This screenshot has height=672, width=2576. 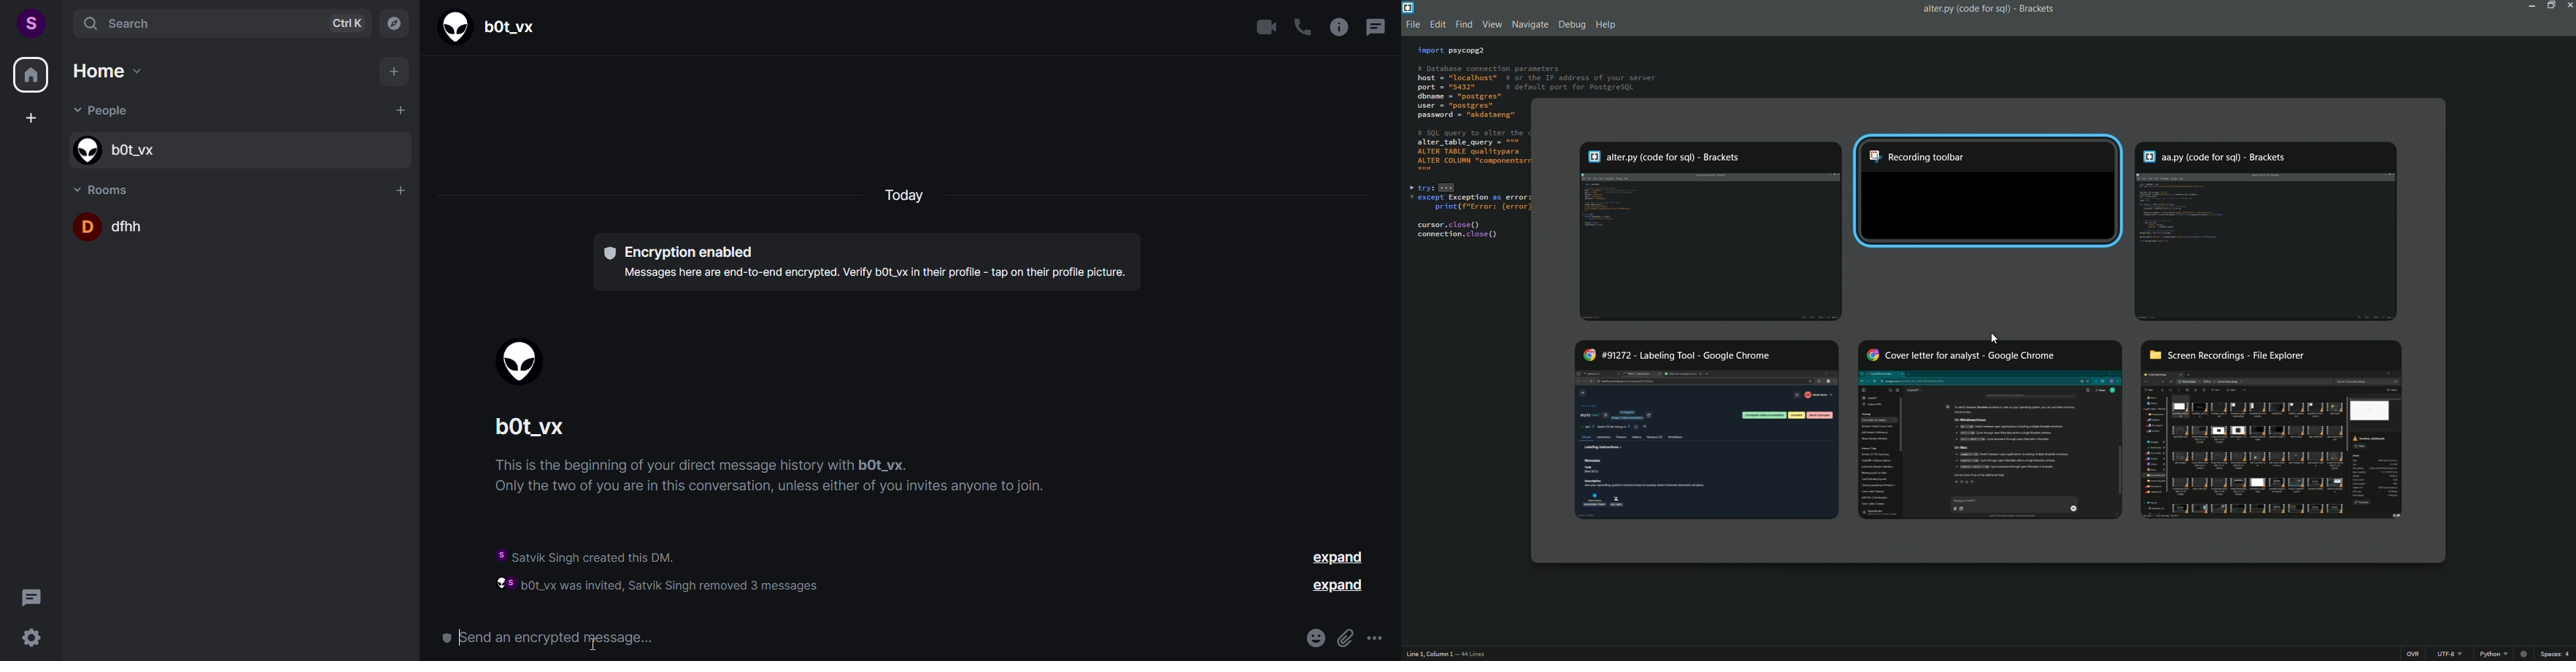 What do you see at coordinates (1606, 26) in the screenshot?
I see `help menu` at bounding box center [1606, 26].